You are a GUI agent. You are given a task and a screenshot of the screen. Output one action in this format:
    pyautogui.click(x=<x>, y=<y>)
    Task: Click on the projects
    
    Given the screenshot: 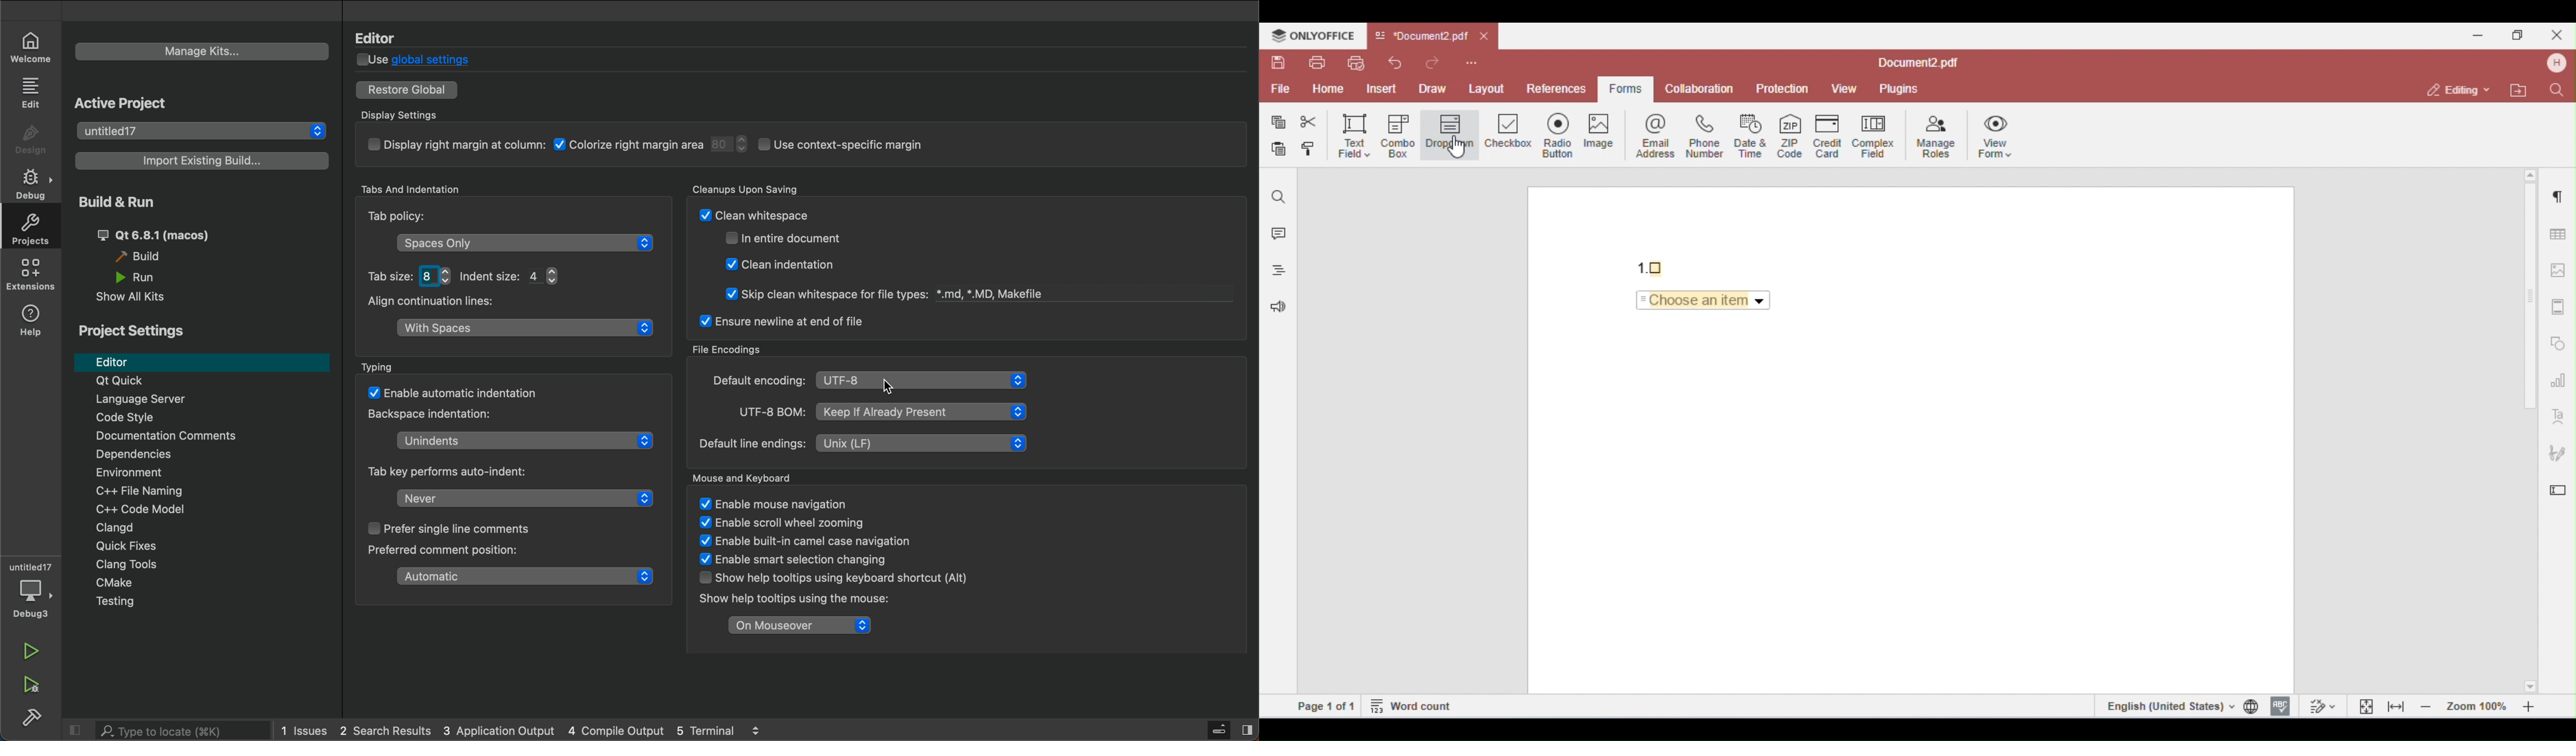 What is the action you would take?
    pyautogui.click(x=35, y=229)
    